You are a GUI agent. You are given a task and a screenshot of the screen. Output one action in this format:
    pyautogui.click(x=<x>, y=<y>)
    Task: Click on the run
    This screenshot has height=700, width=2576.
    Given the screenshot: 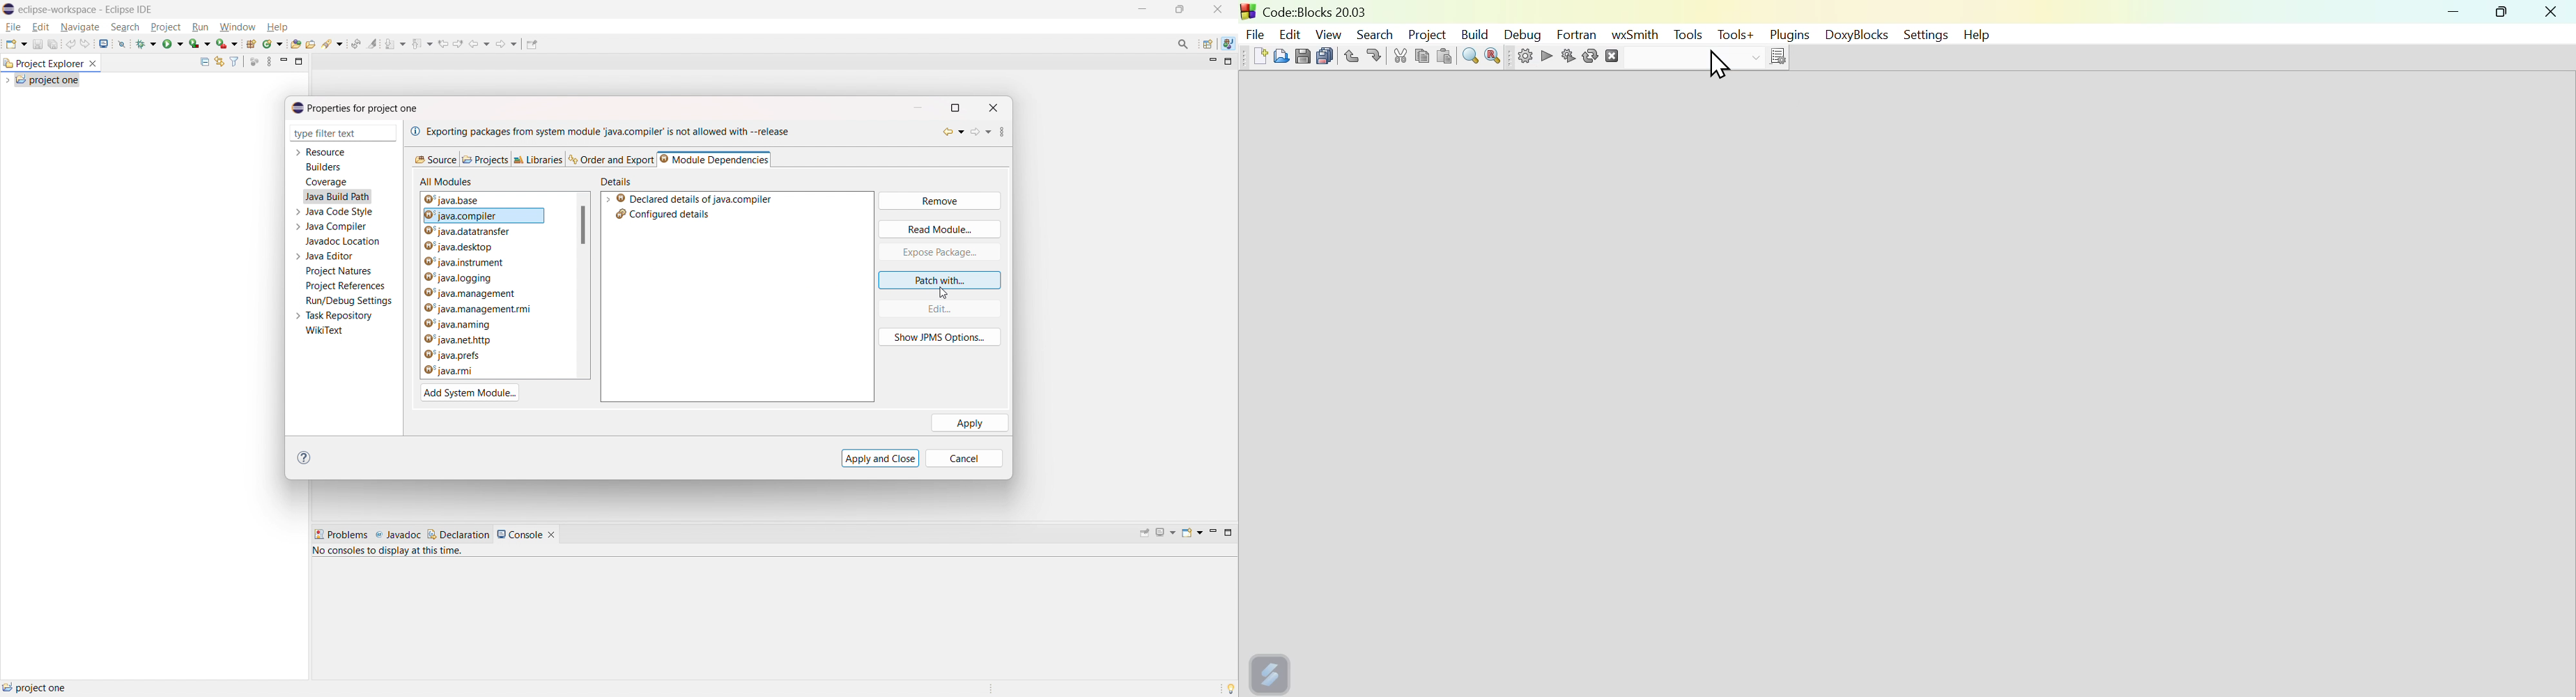 What is the action you would take?
    pyautogui.click(x=173, y=43)
    